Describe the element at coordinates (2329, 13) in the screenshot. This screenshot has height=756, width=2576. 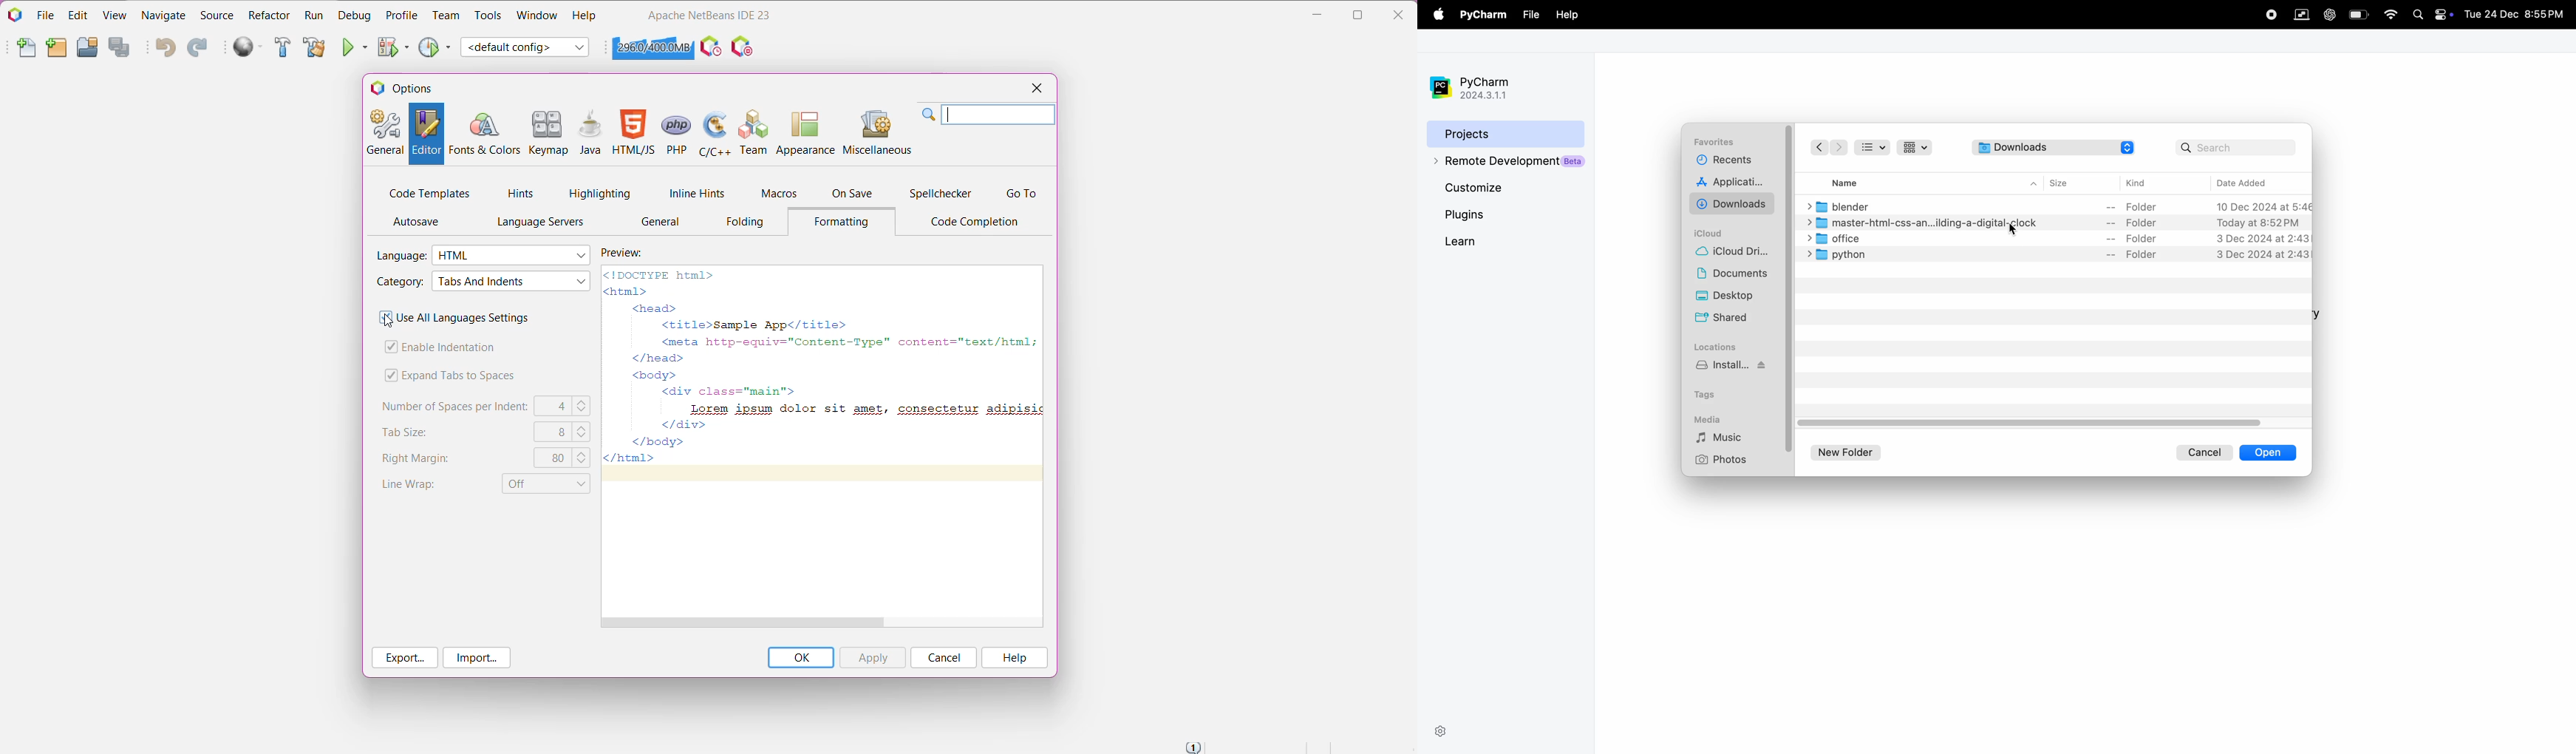
I see `chatgpt` at that location.